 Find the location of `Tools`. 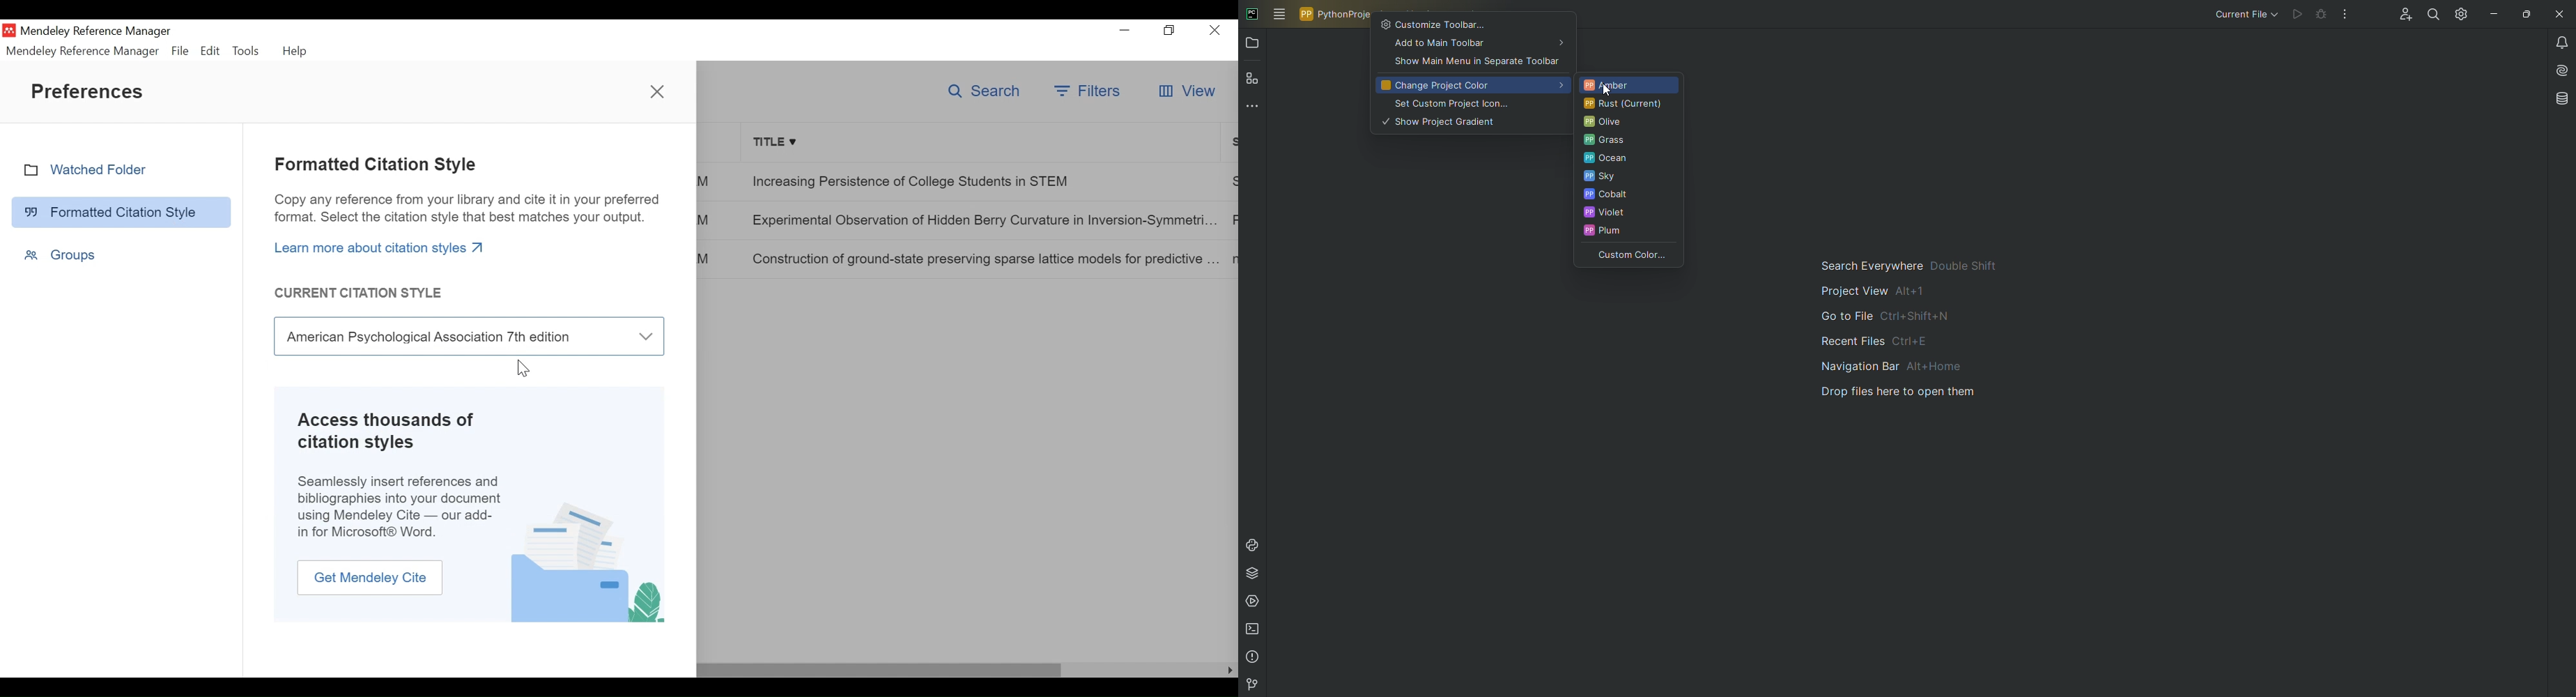

Tools is located at coordinates (246, 50).